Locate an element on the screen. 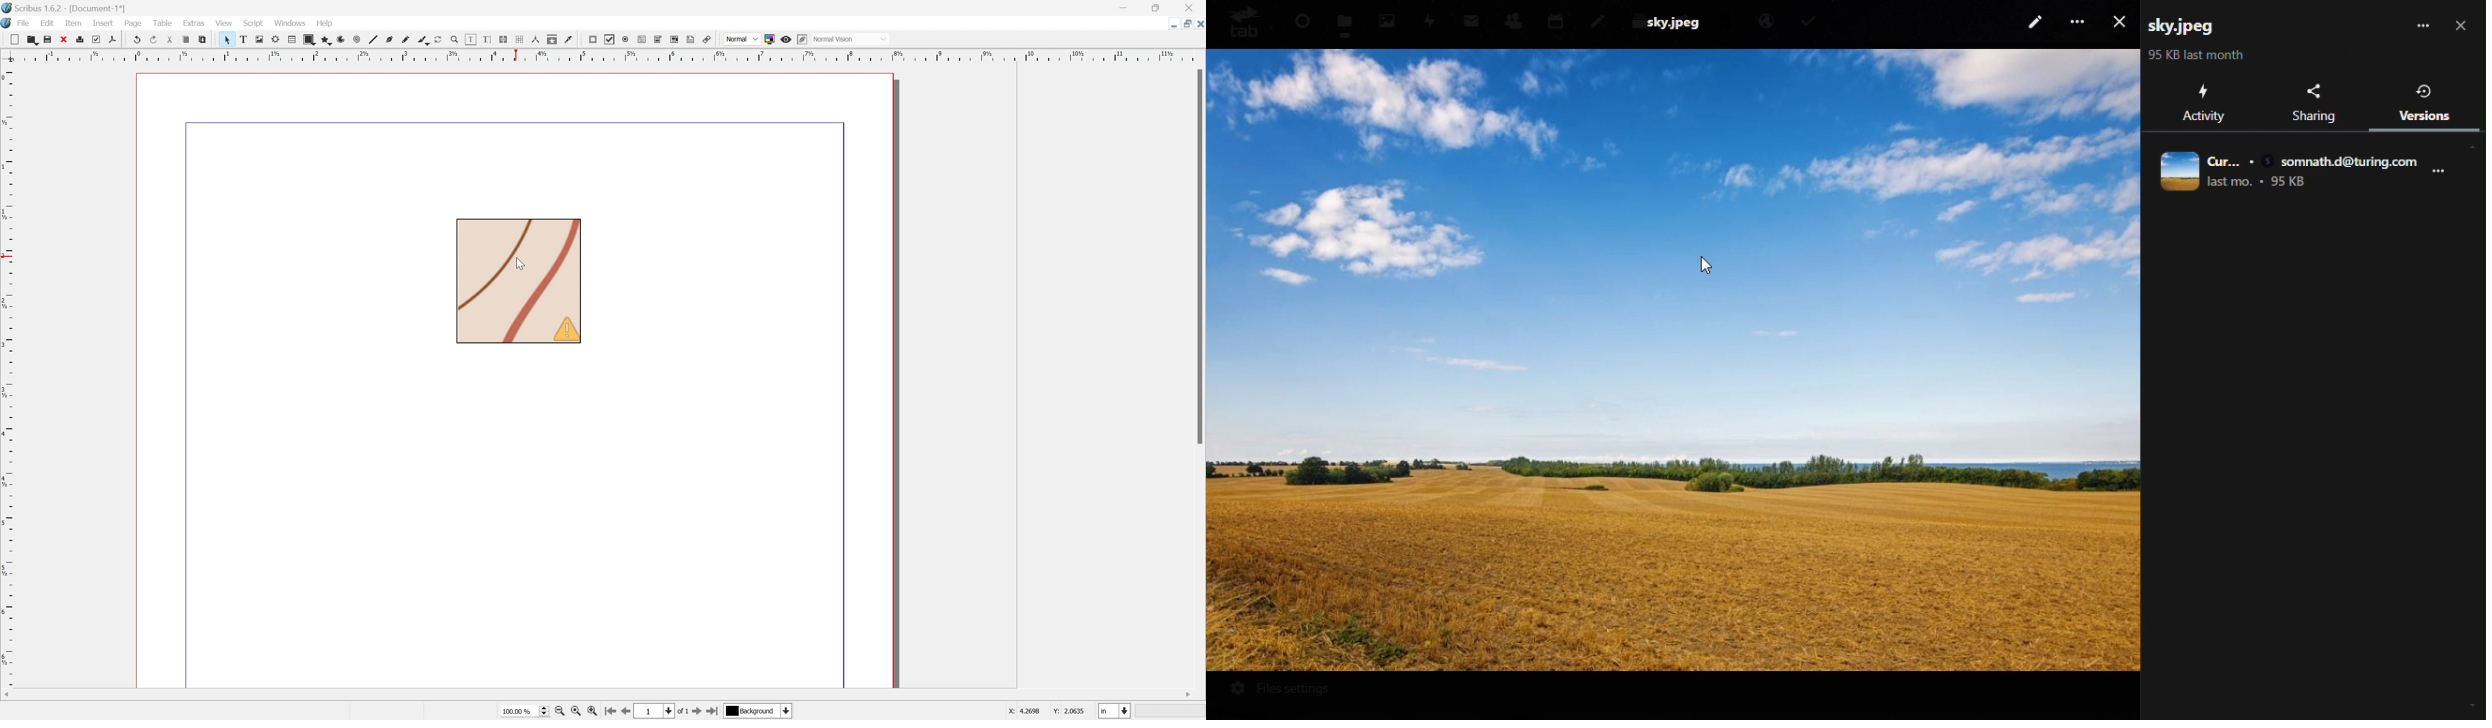 The width and height of the screenshot is (2492, 728). Close is located at coordinates (2123, 22).